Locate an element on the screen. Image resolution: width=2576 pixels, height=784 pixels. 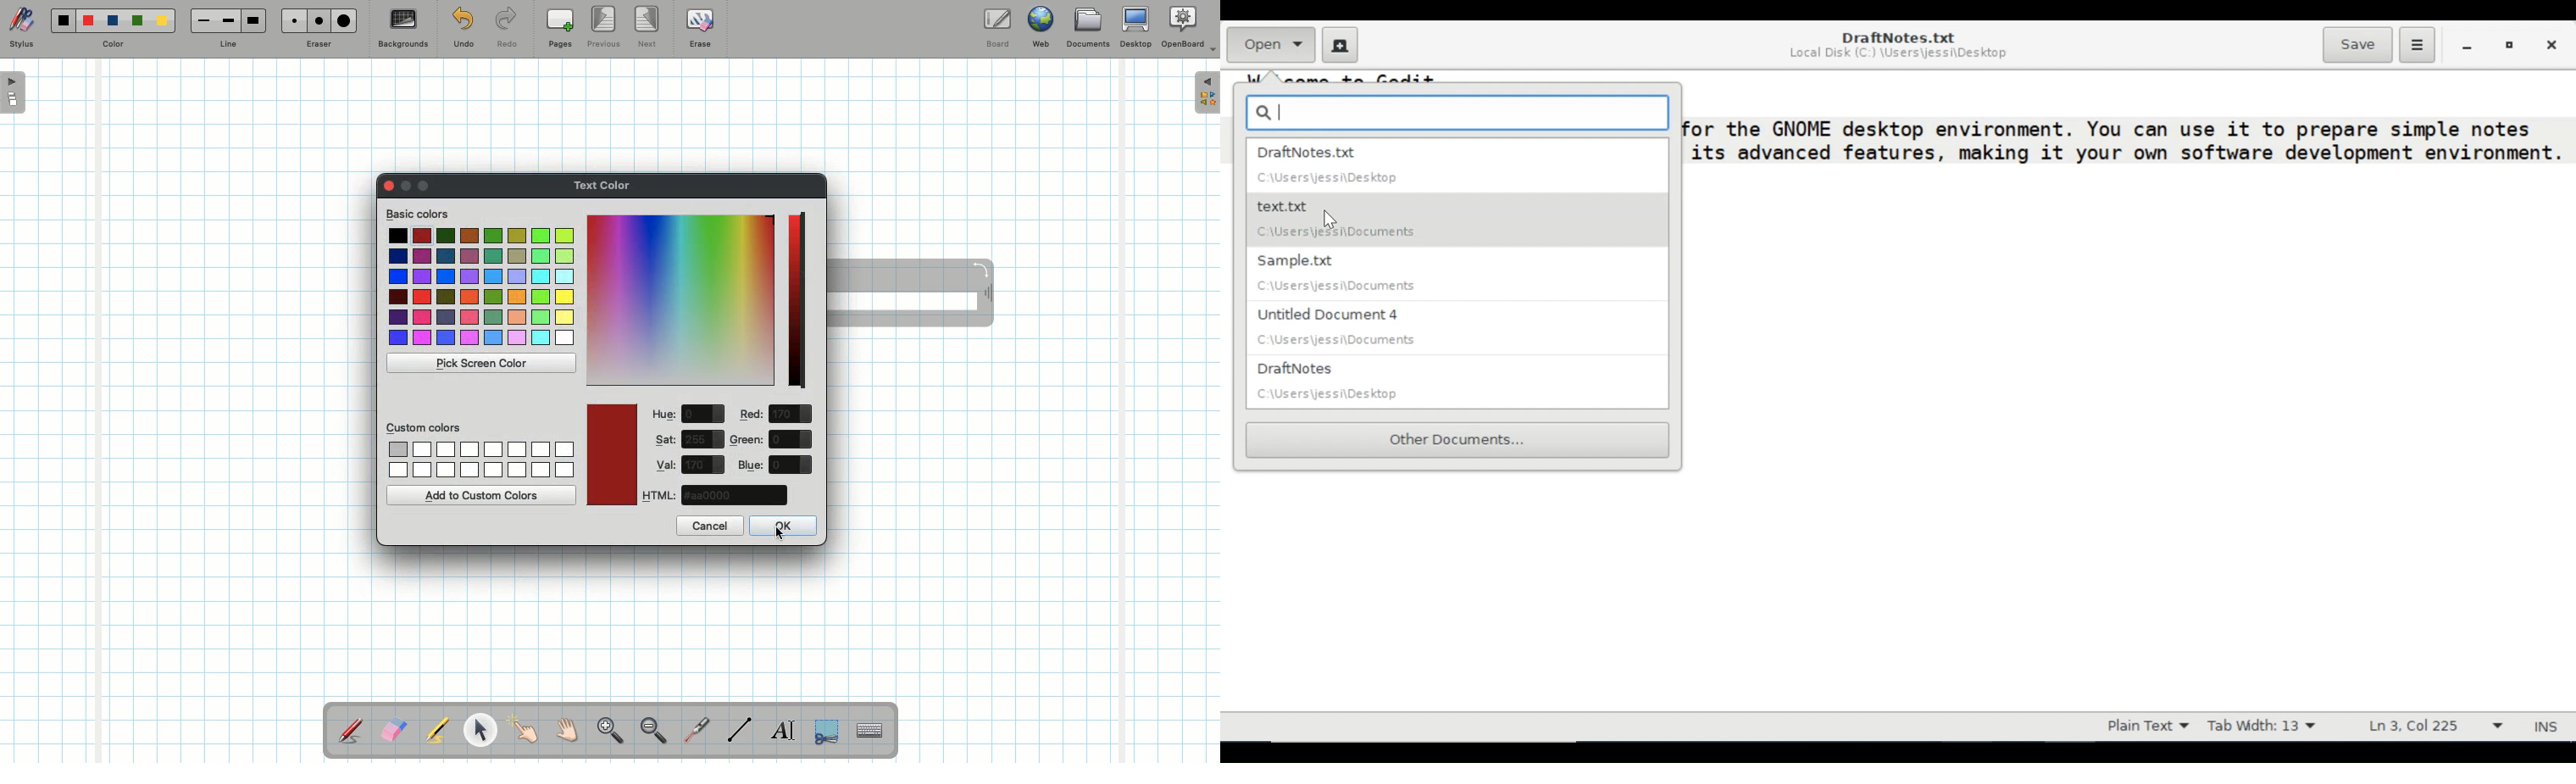
Red is located at coordinates (89, 21).